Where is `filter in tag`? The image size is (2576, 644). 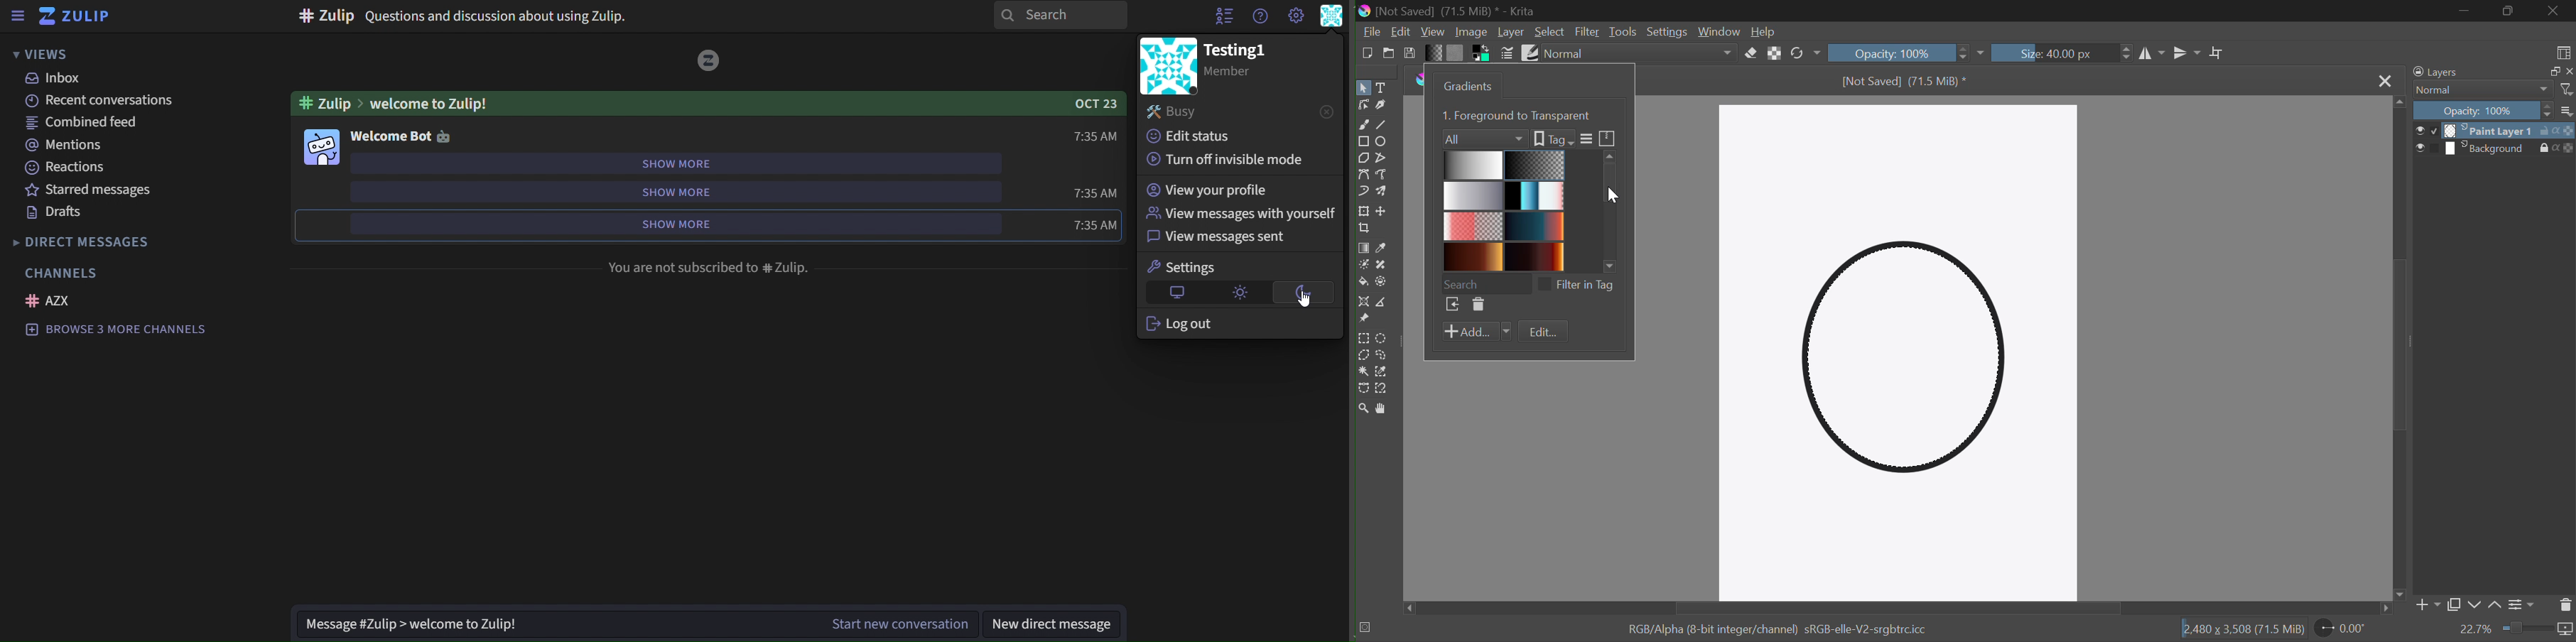 filter in tag is located at coordinates (1586, 285).